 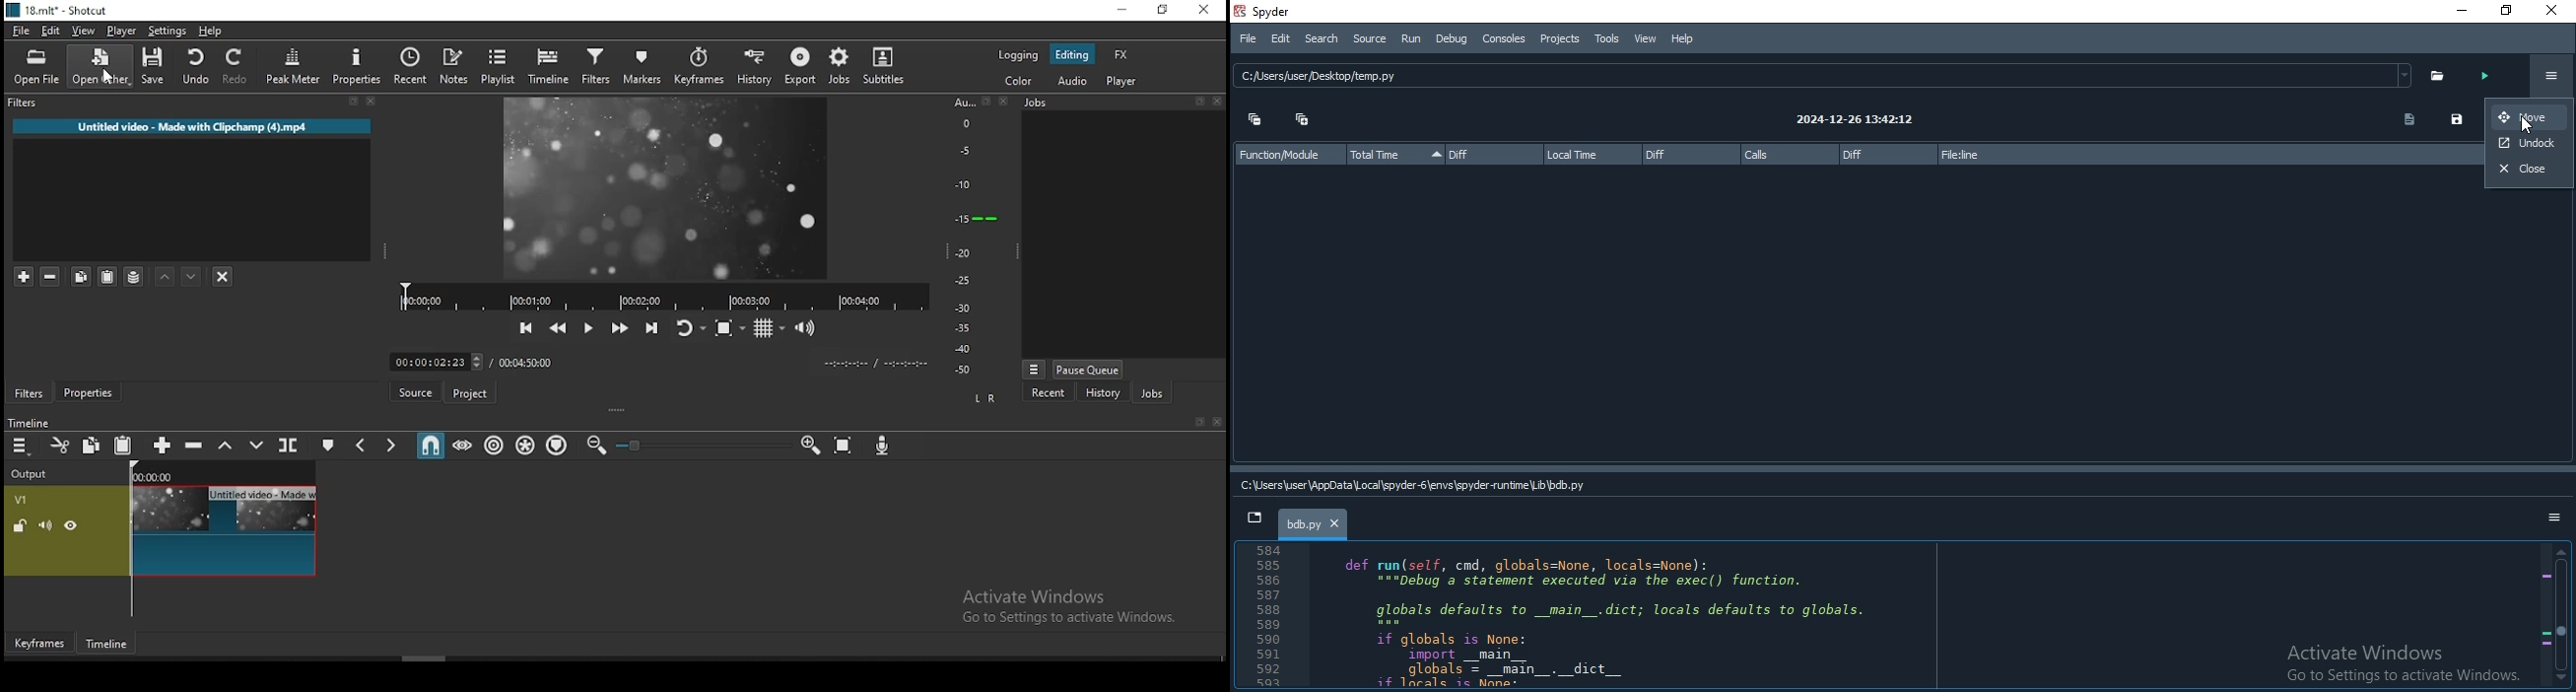 I want to click on help, so click(x=213, y=31).